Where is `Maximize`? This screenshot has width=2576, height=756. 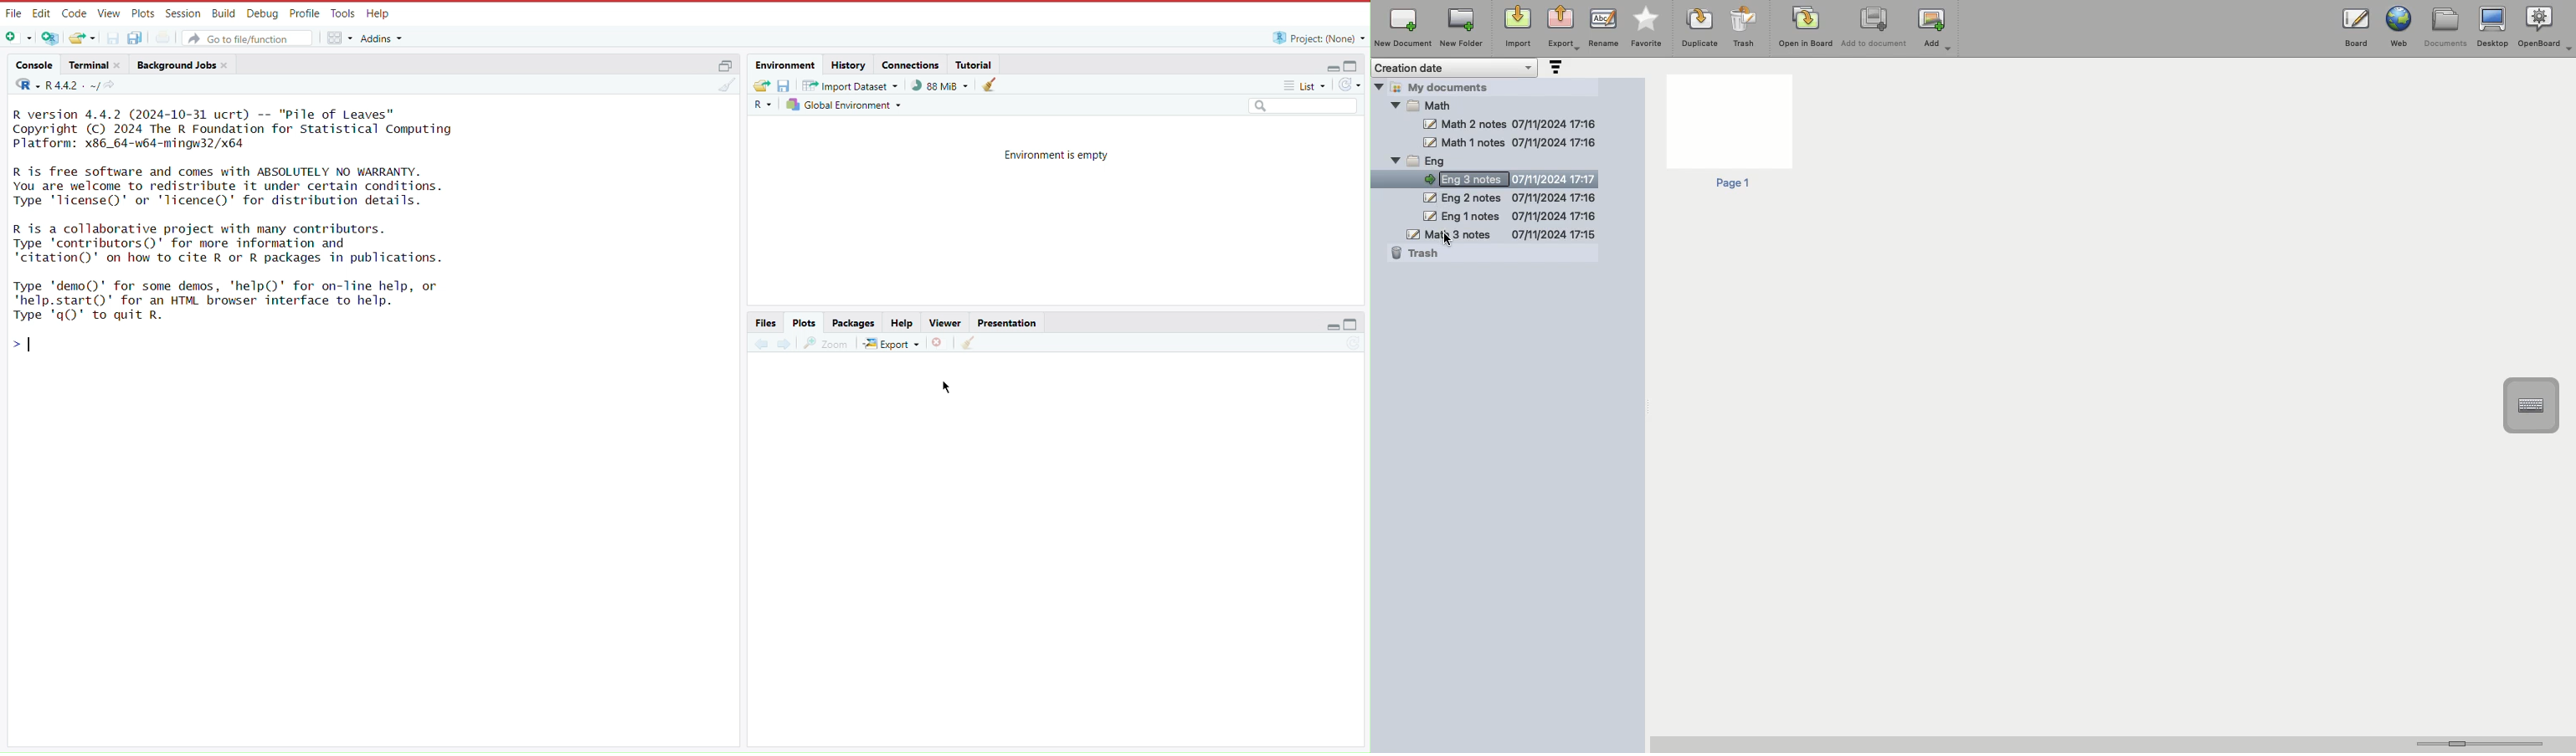 Maximize is located at coordinates (1353, 65).